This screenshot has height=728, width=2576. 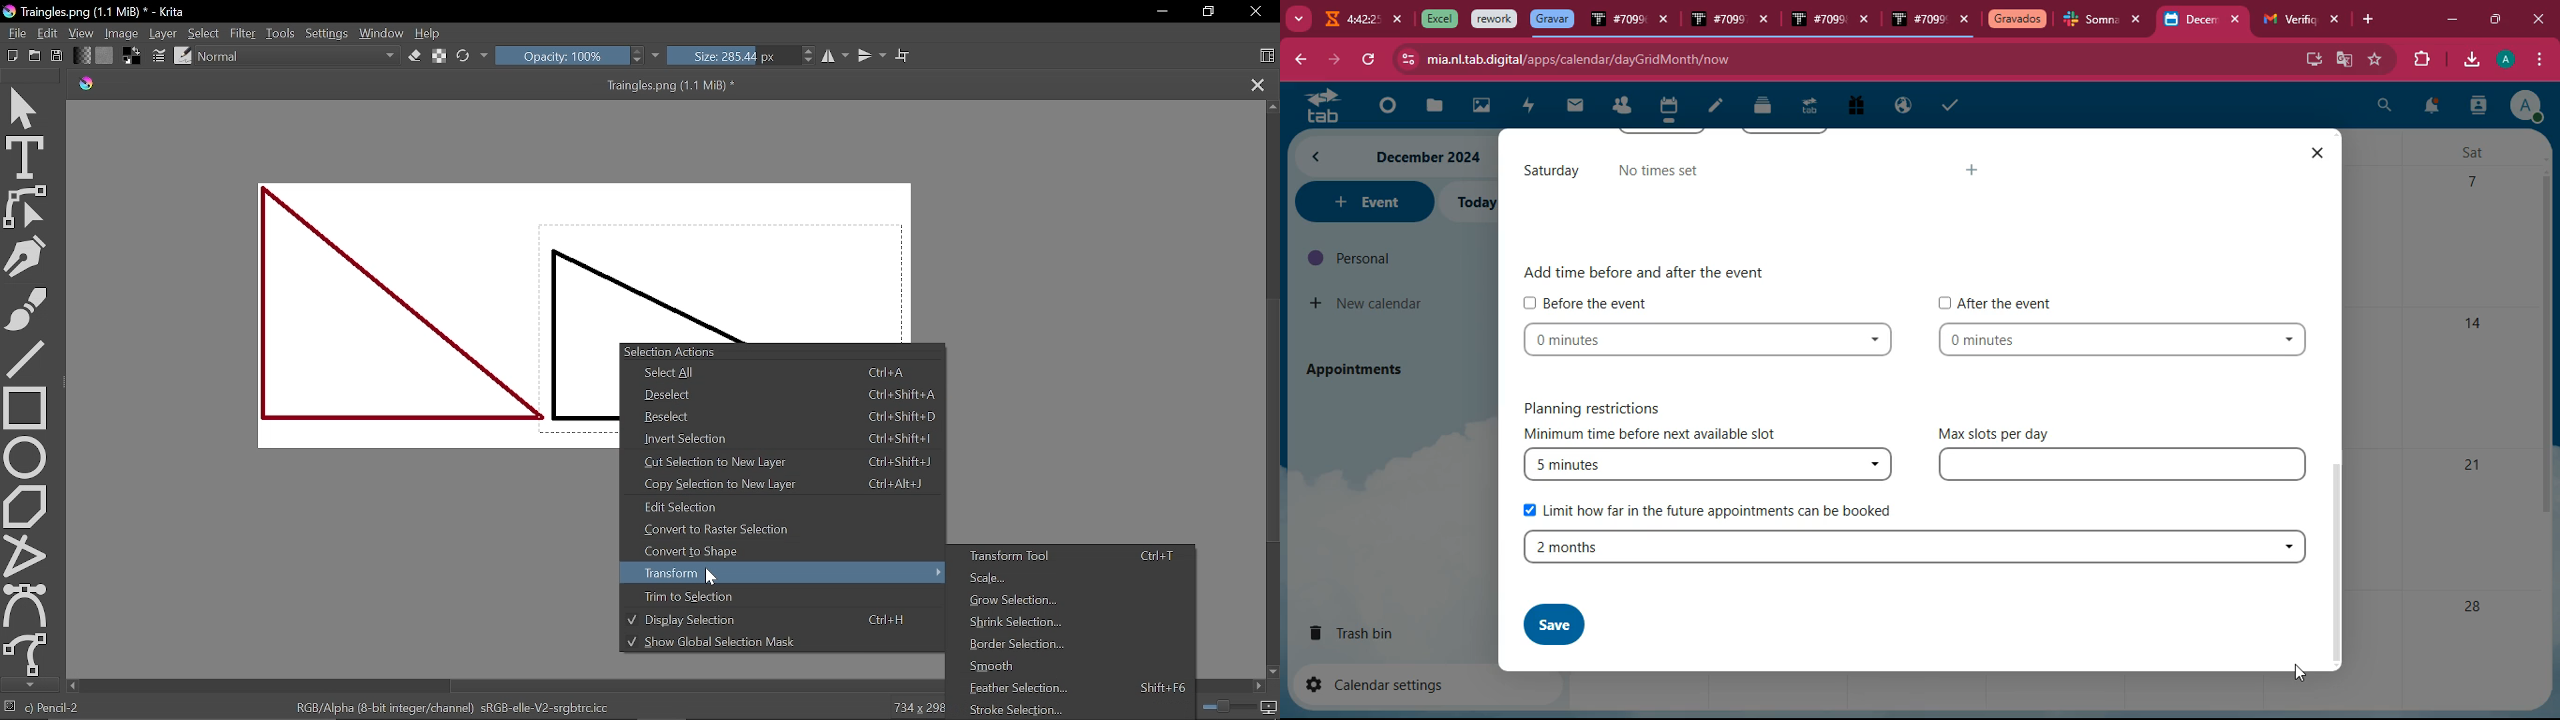 What do you see at coordinates (1554, 621) in the screenshot?
I see `save` at bounding box center [1554, 621].